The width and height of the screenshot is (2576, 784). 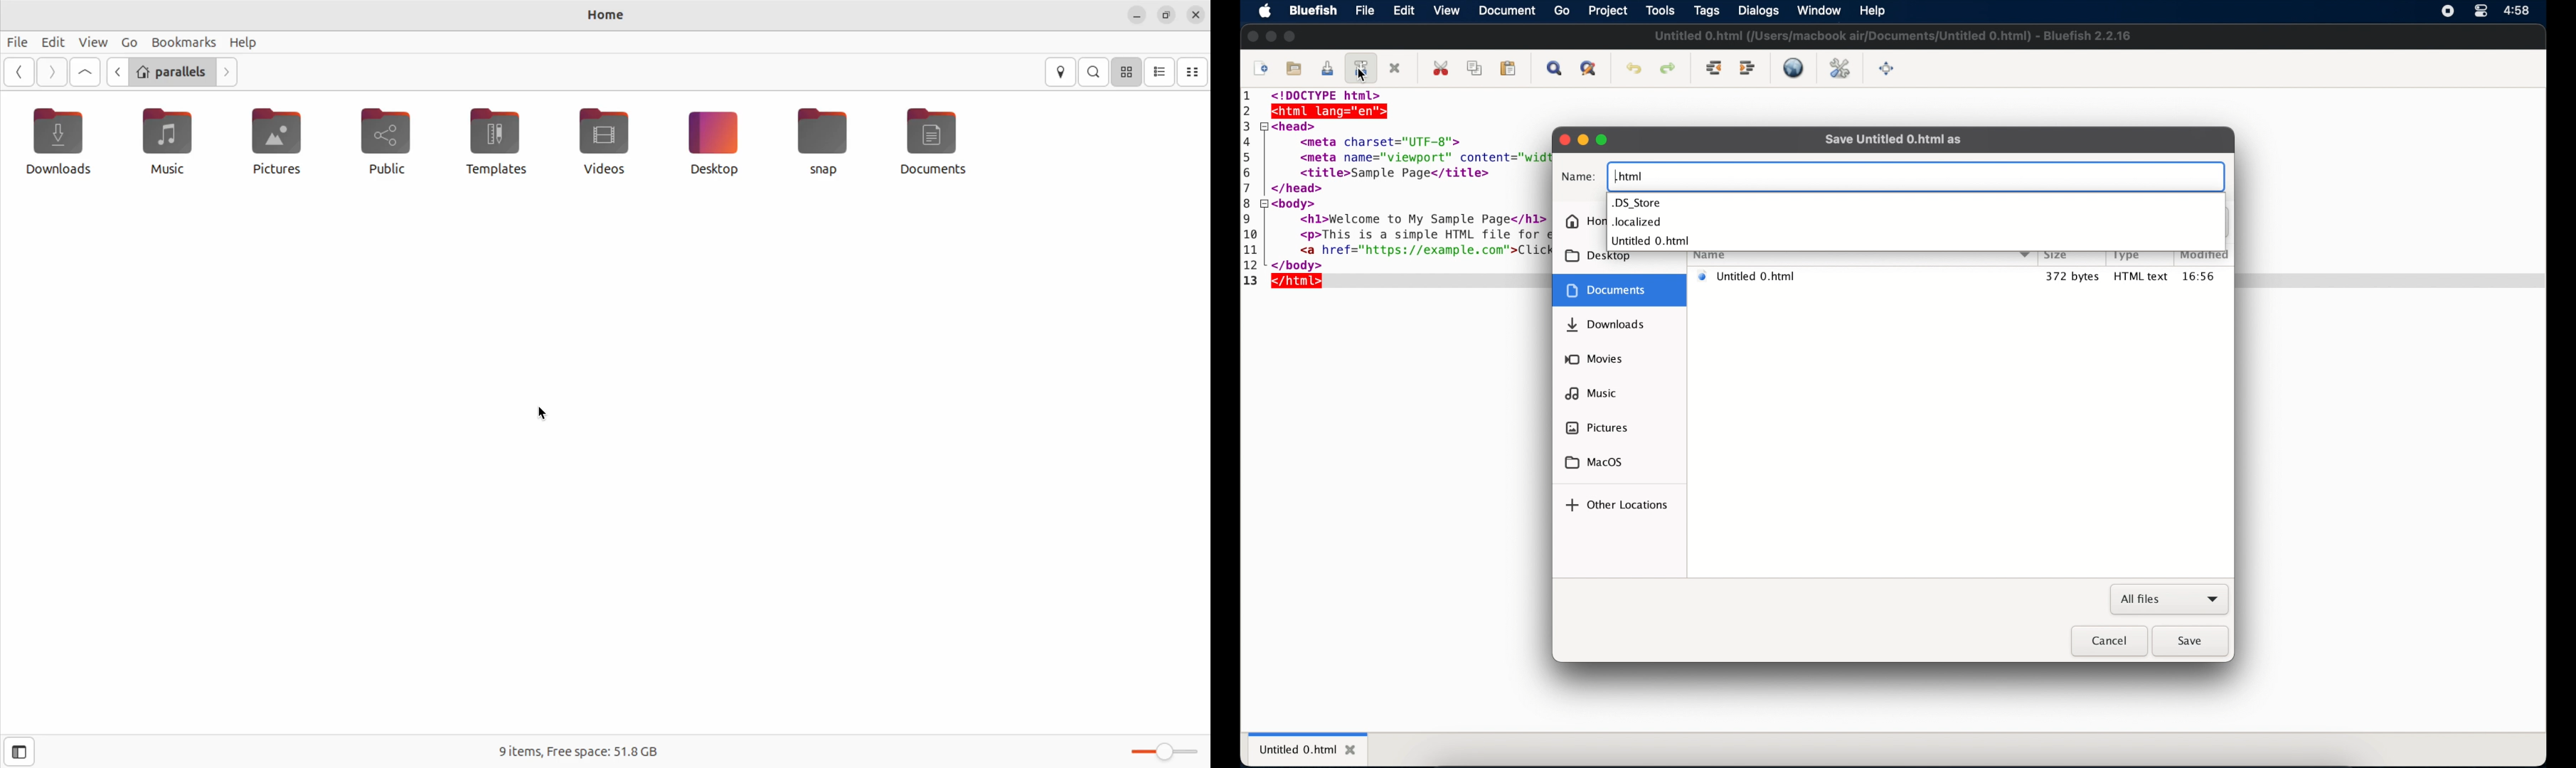 I want to click on dialogs, so click(x=1758, y=11).